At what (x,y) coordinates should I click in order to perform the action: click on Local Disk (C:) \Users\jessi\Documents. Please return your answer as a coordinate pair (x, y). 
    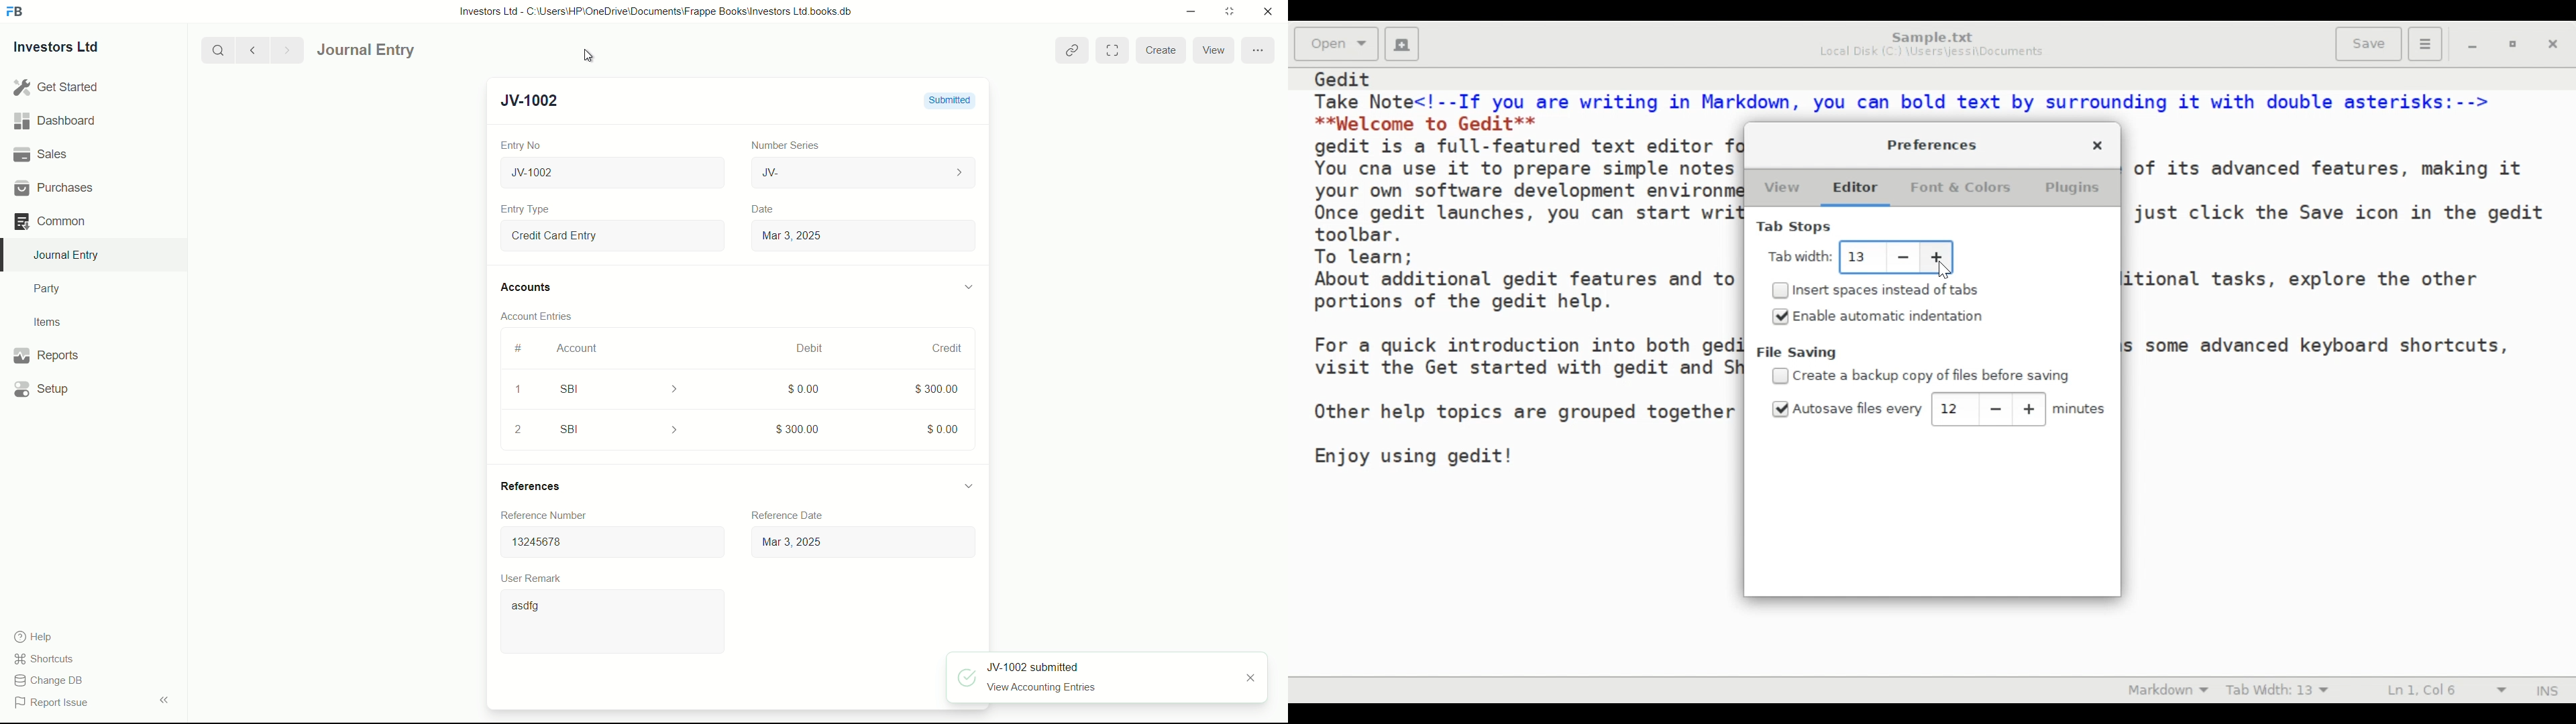
    Looking at the image, I should click on (1932, 53).